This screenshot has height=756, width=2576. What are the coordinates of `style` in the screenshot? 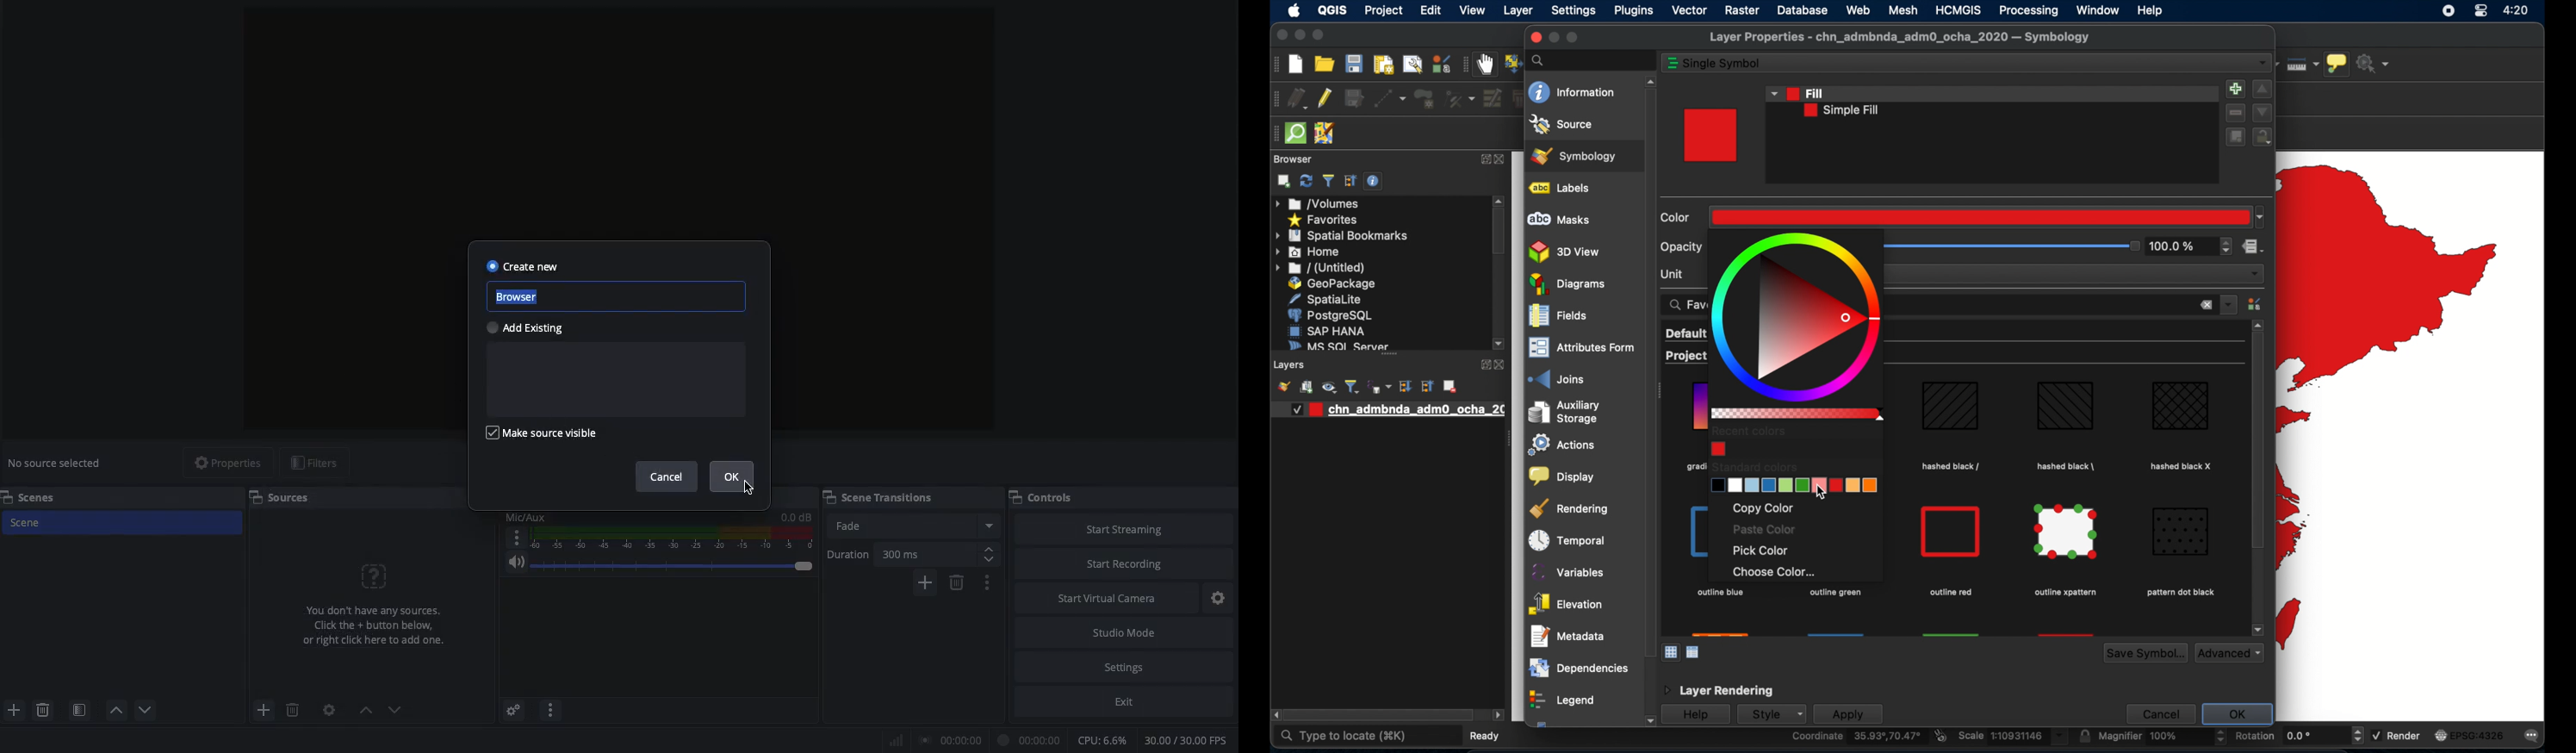 It's located at (1770, 714).